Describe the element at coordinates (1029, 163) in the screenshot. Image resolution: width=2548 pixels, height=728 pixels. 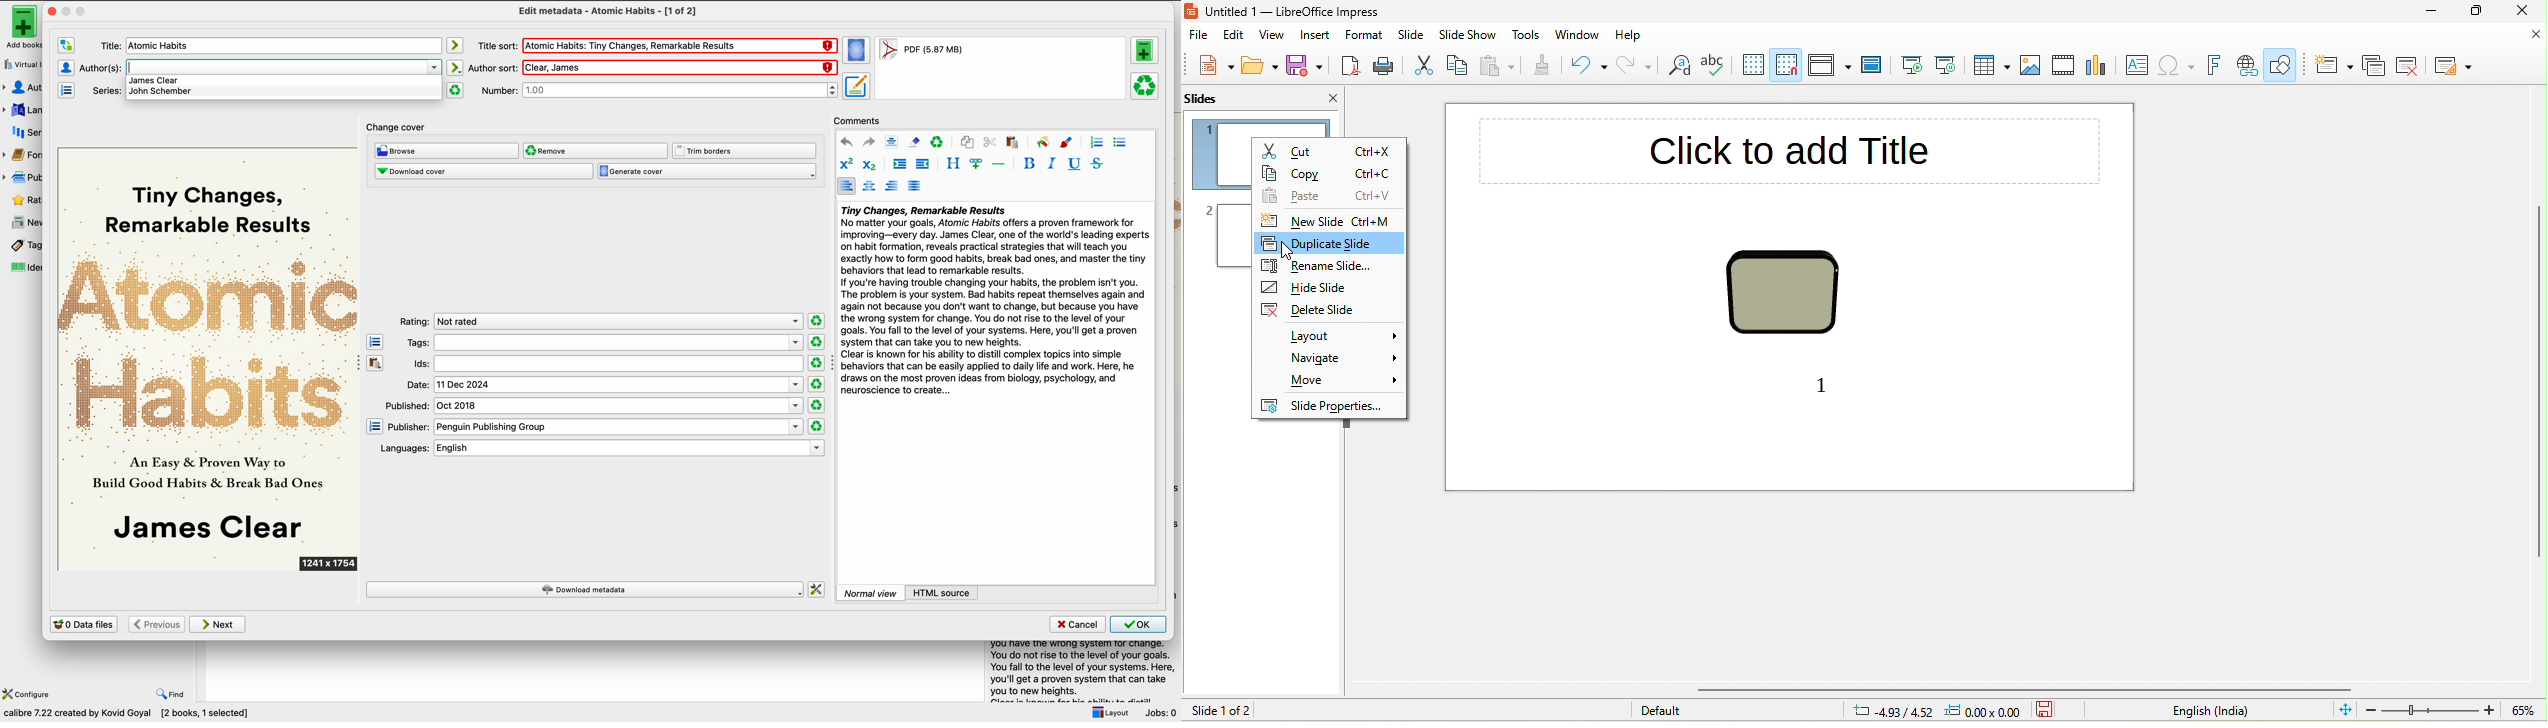
I see `bold` at that location.